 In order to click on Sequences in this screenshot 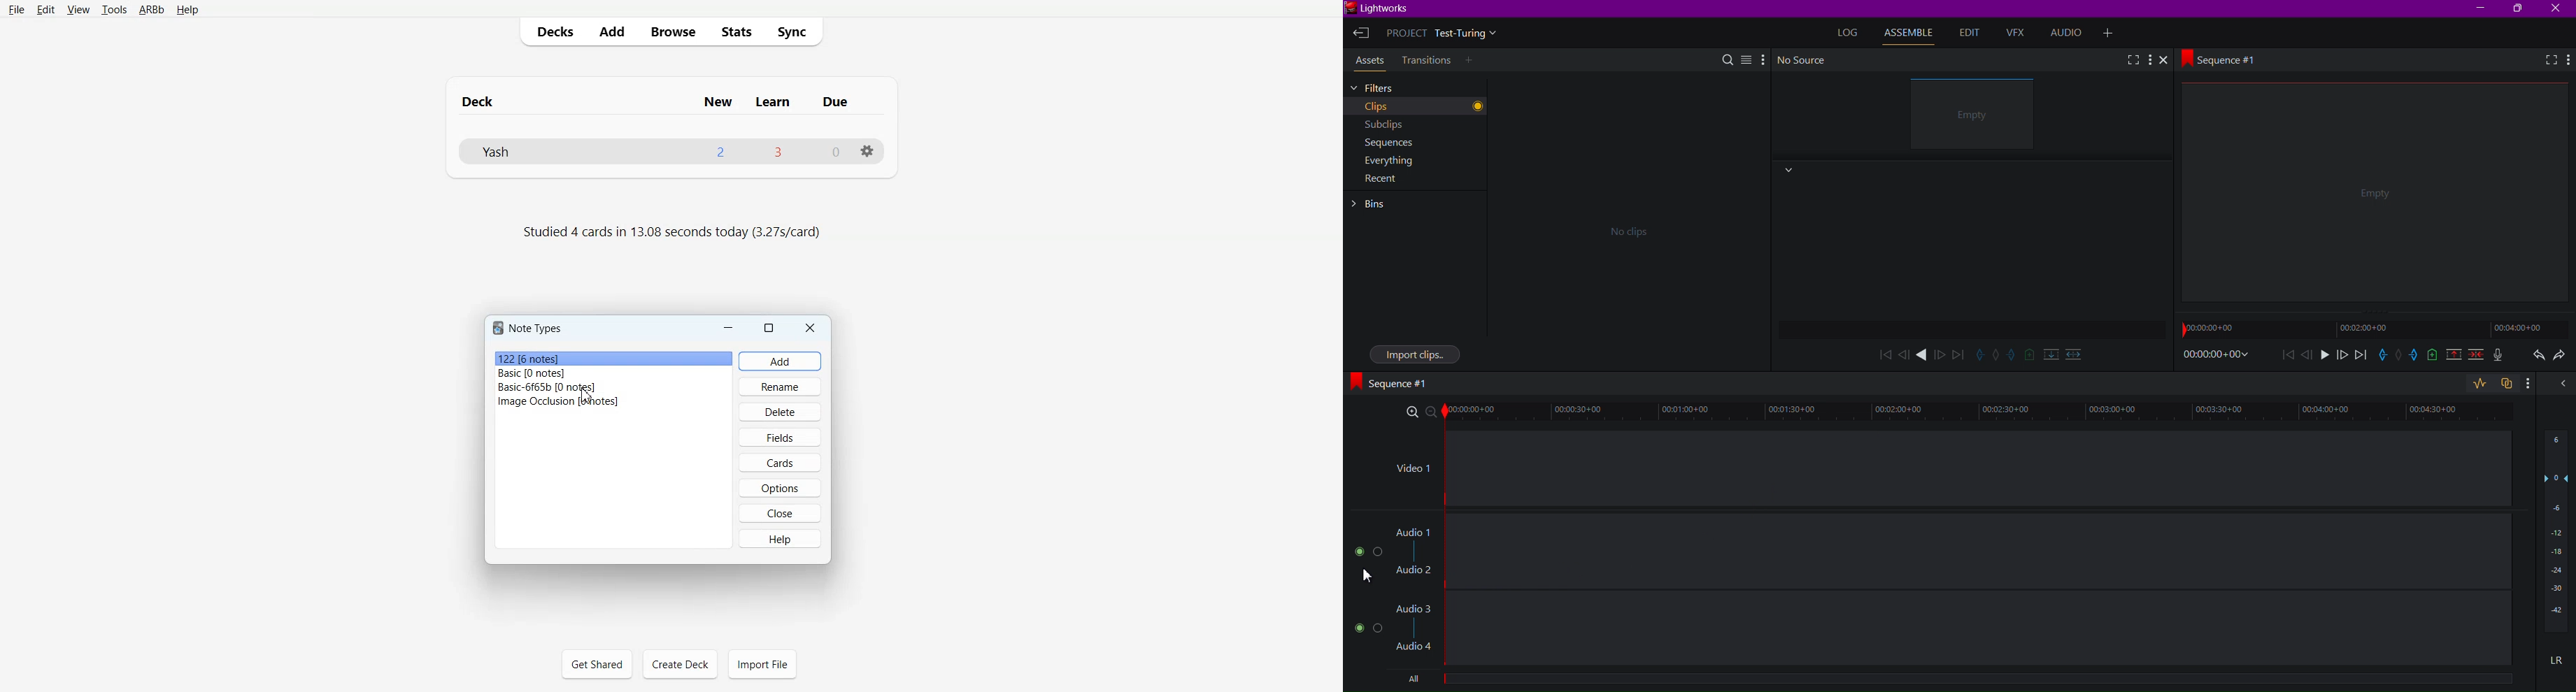, I will do `click(1414, 143)`.